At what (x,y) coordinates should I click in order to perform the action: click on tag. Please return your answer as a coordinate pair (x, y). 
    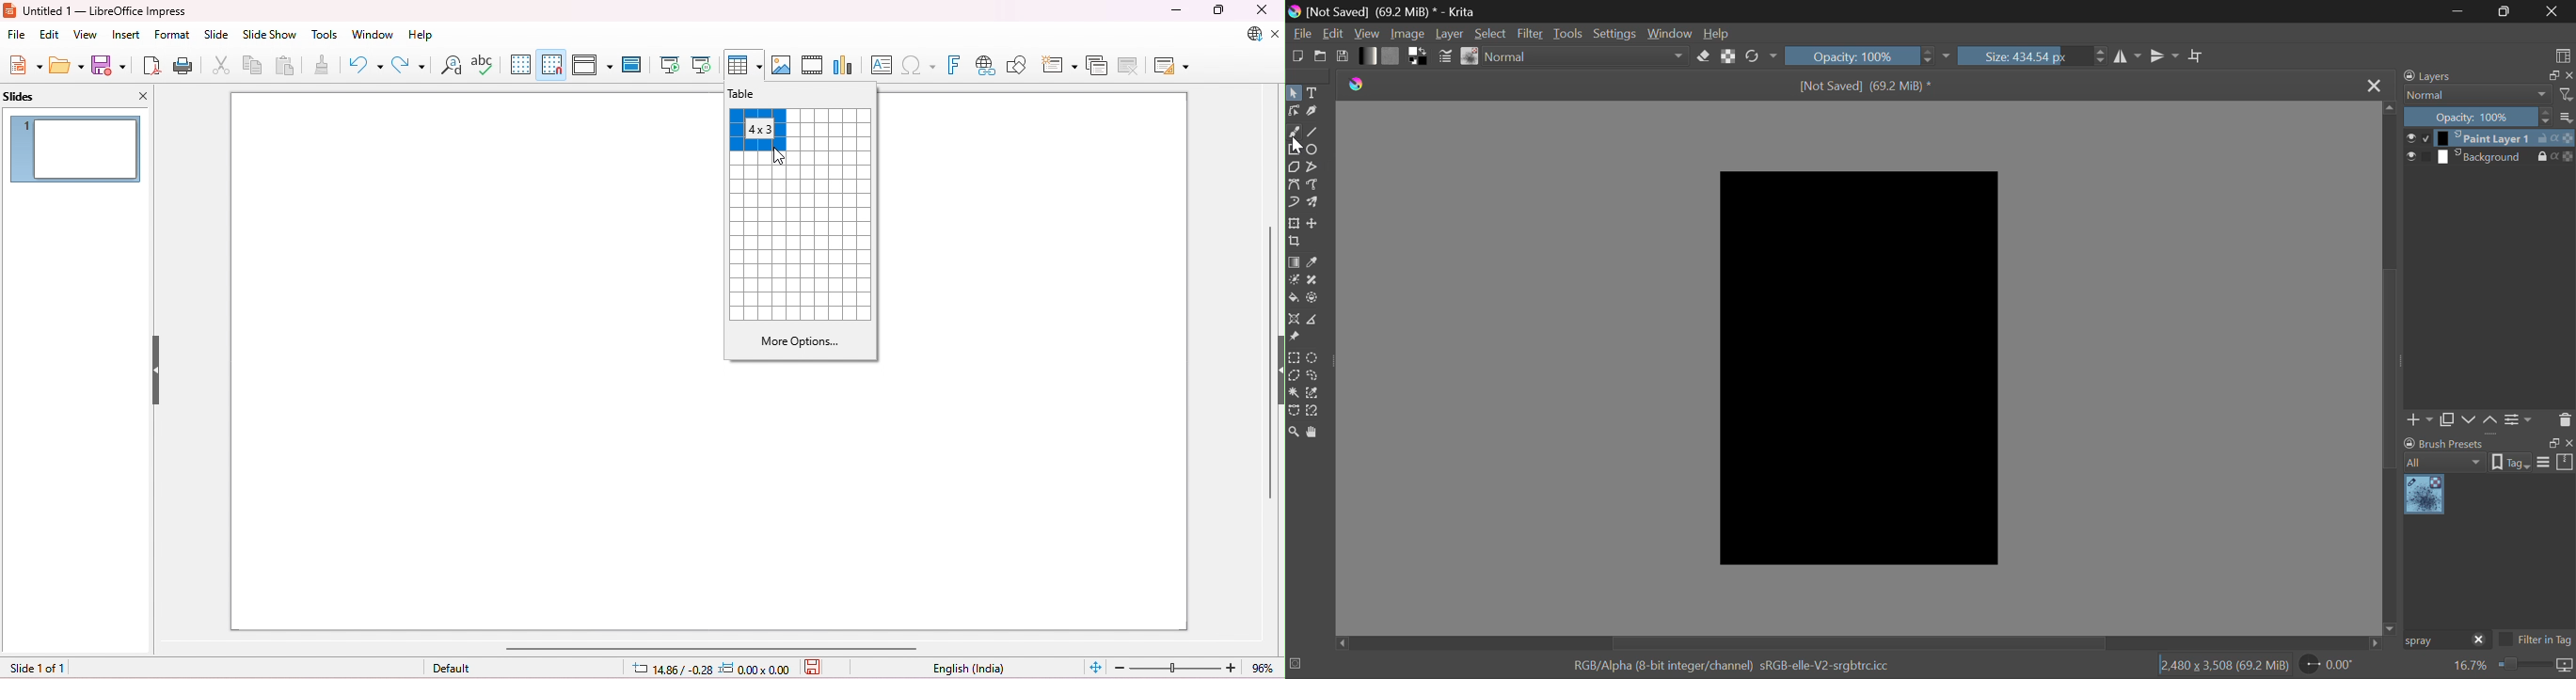
    Looking at the image, I should click on (2511, 464).